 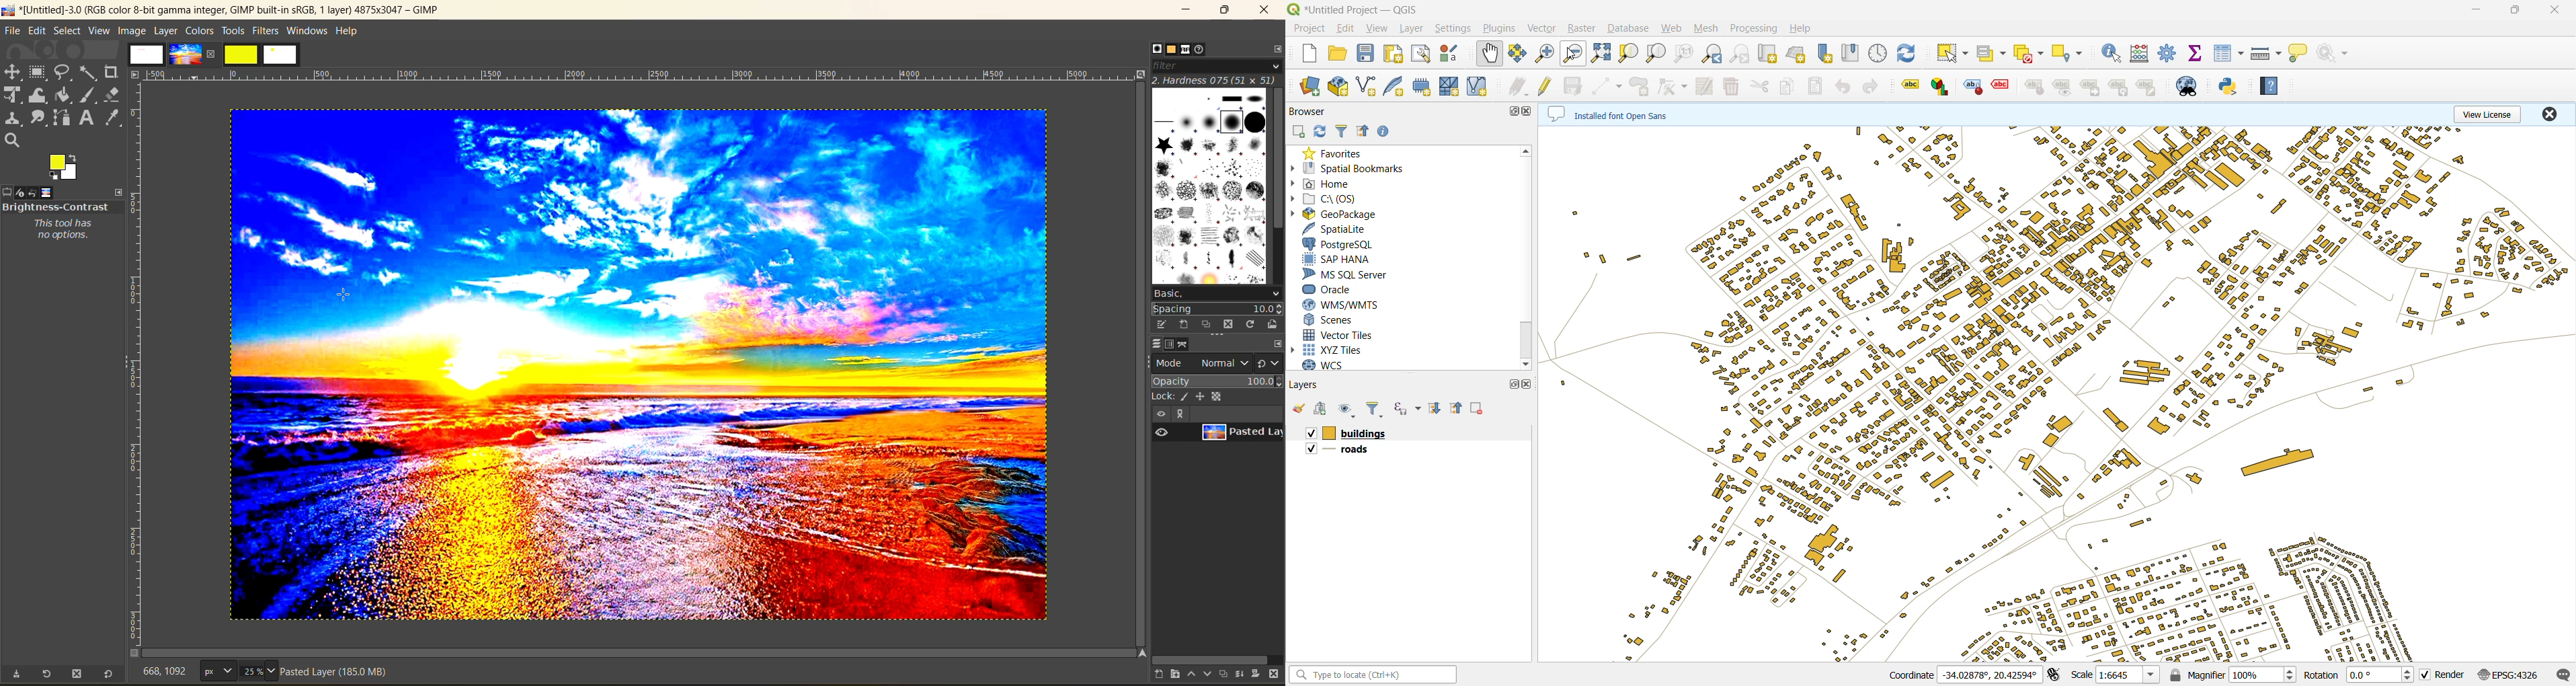 I want to click on add polygon, so click(x=1640, y=86).